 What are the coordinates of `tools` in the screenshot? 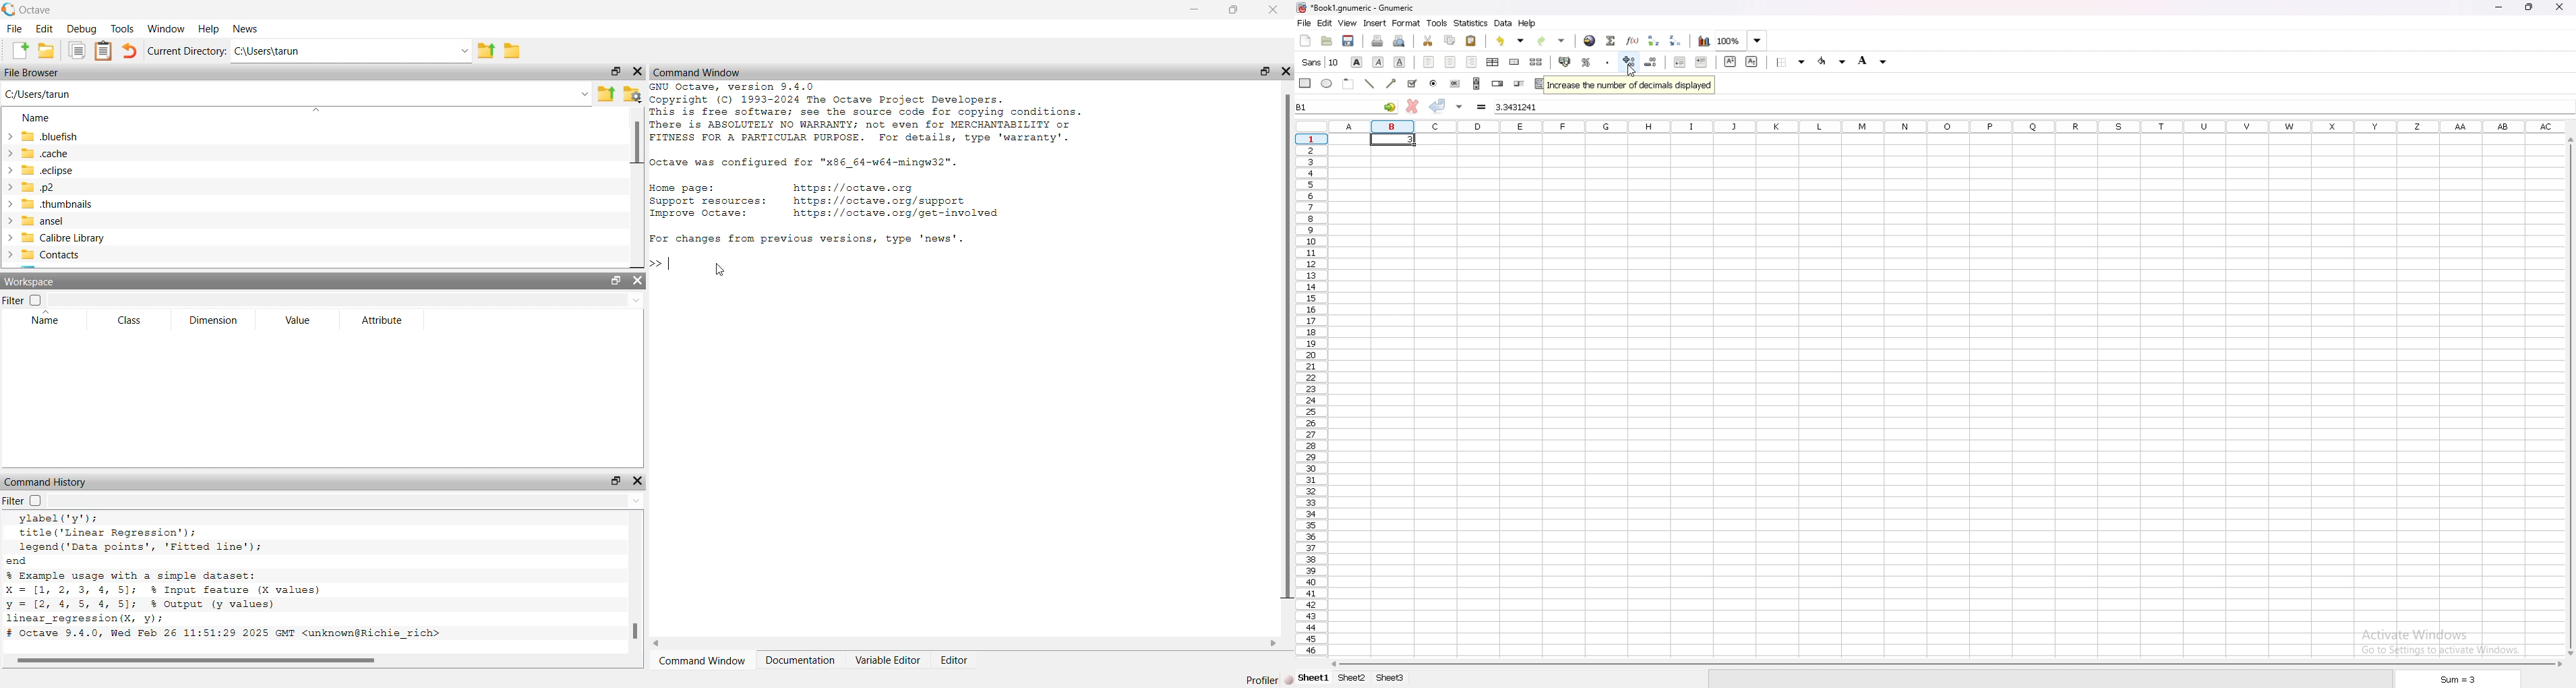 It's located at (1437, 23).